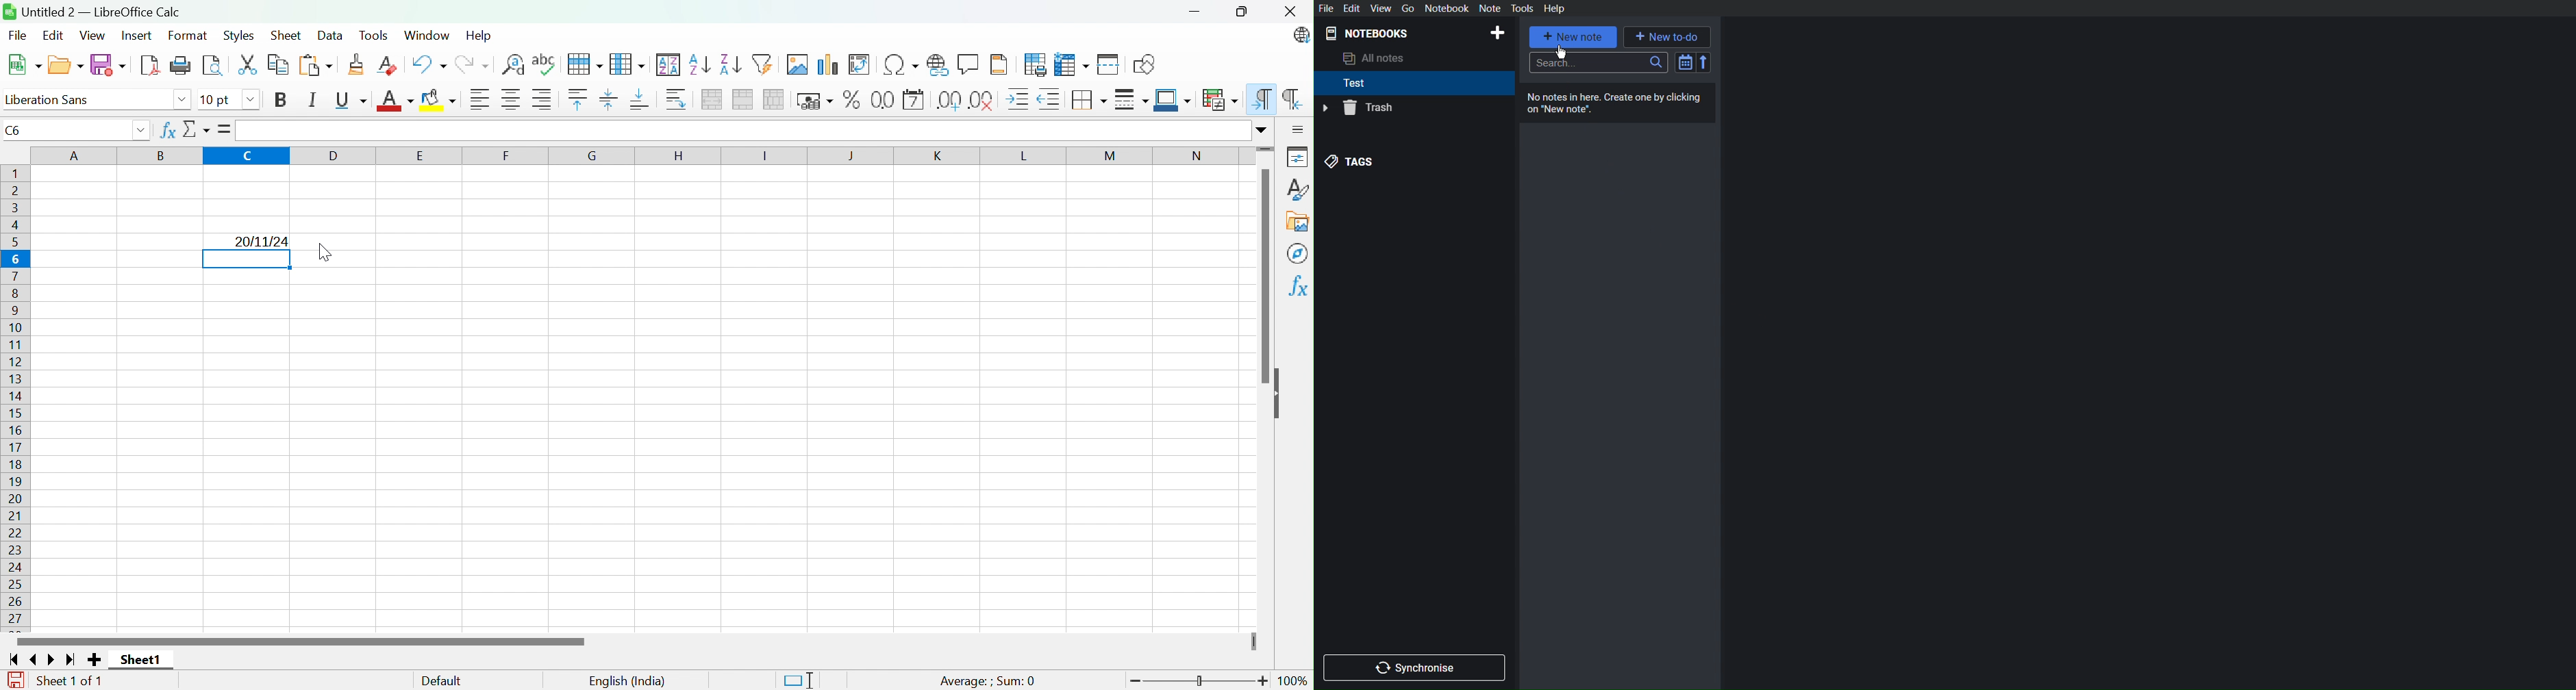 The image size is (2576, 700). What do you see at coordinates (1050, 101) in the screenshot?
I see `Decrease indent` at bounding box center [1050, 101].